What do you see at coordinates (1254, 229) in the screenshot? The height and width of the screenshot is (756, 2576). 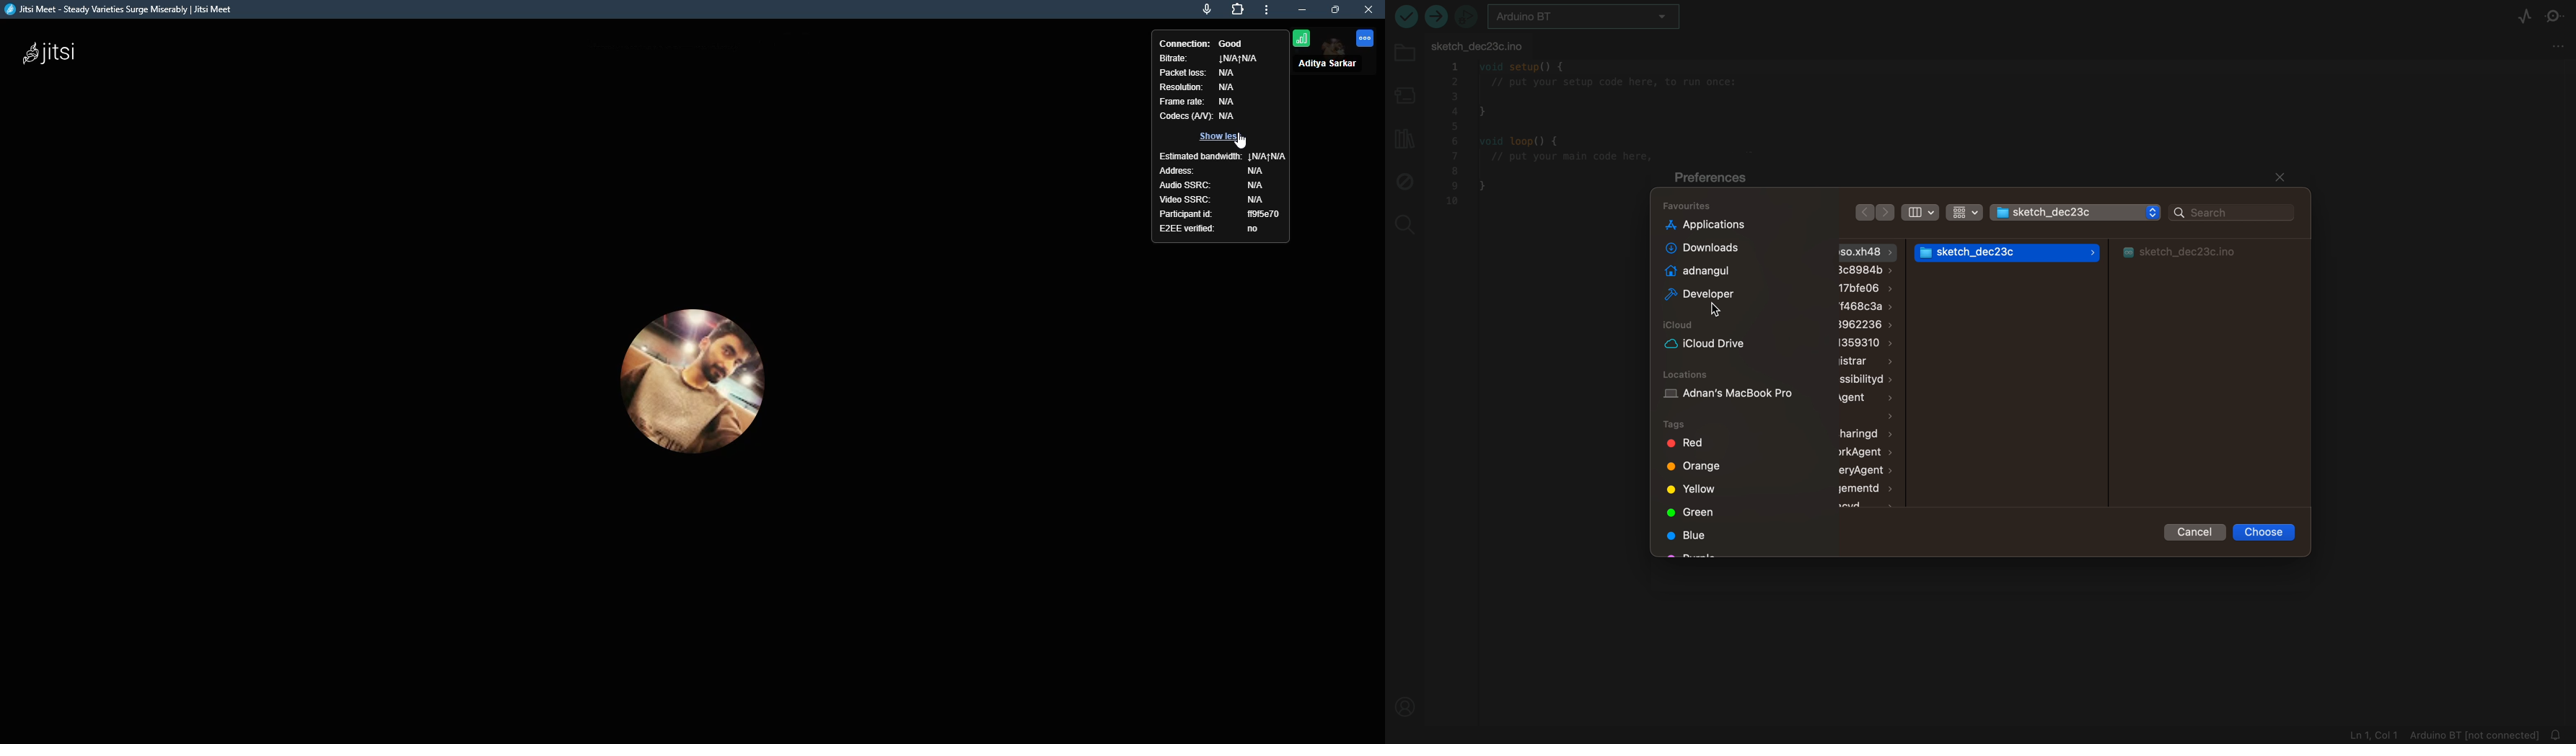 I see `no` at bounding box center [1254, 229].